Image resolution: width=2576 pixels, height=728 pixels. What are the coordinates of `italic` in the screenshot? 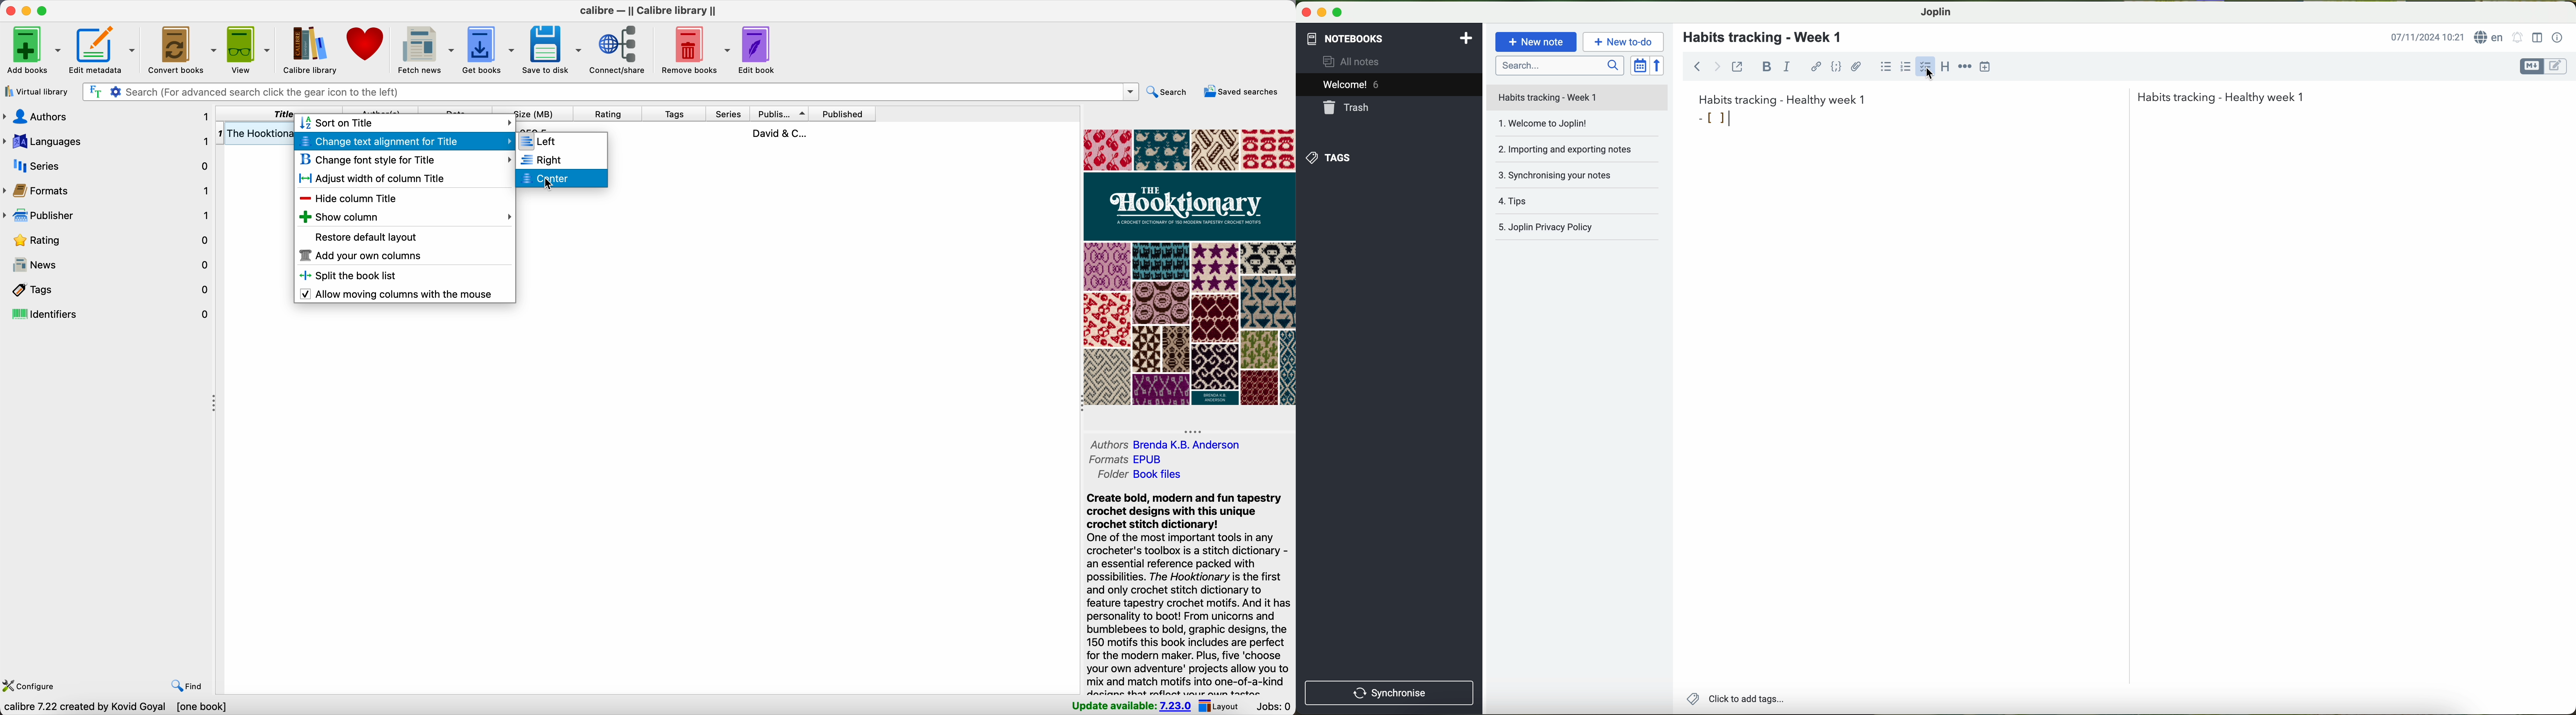 It's located at (1787, 66).